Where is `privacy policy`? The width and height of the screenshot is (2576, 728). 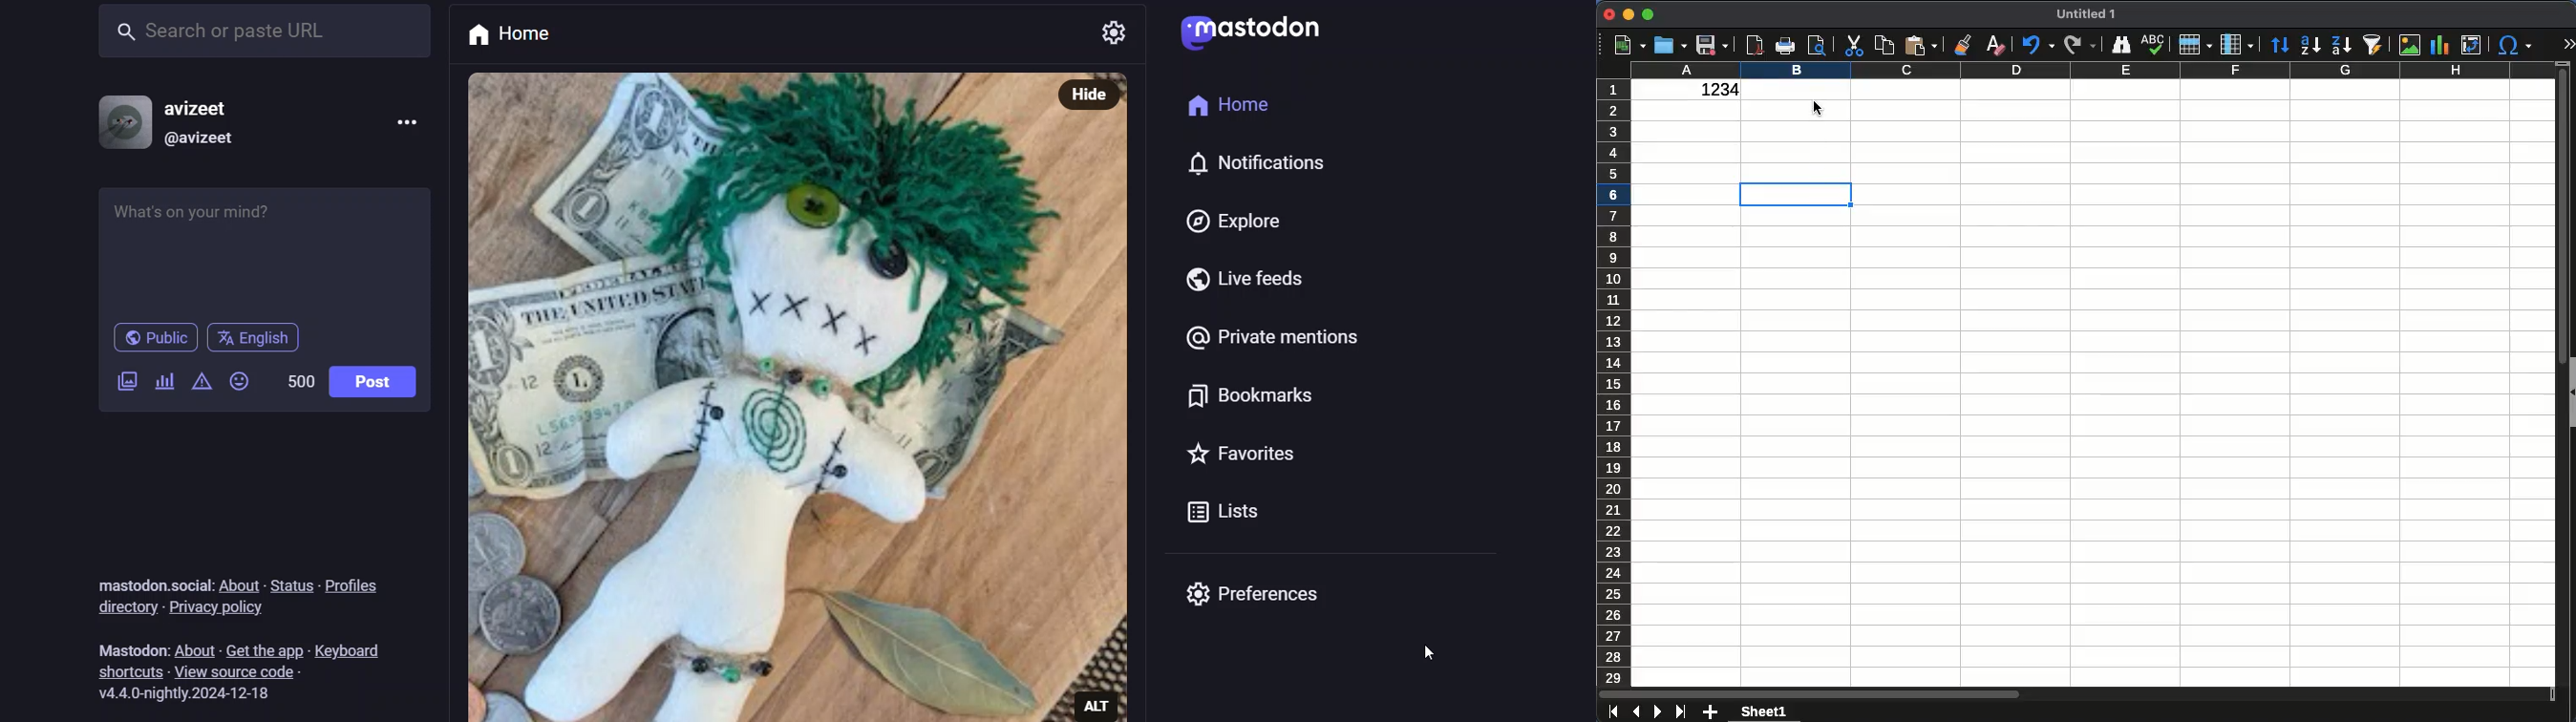
privacy policy is located at coordinates (234, 610).